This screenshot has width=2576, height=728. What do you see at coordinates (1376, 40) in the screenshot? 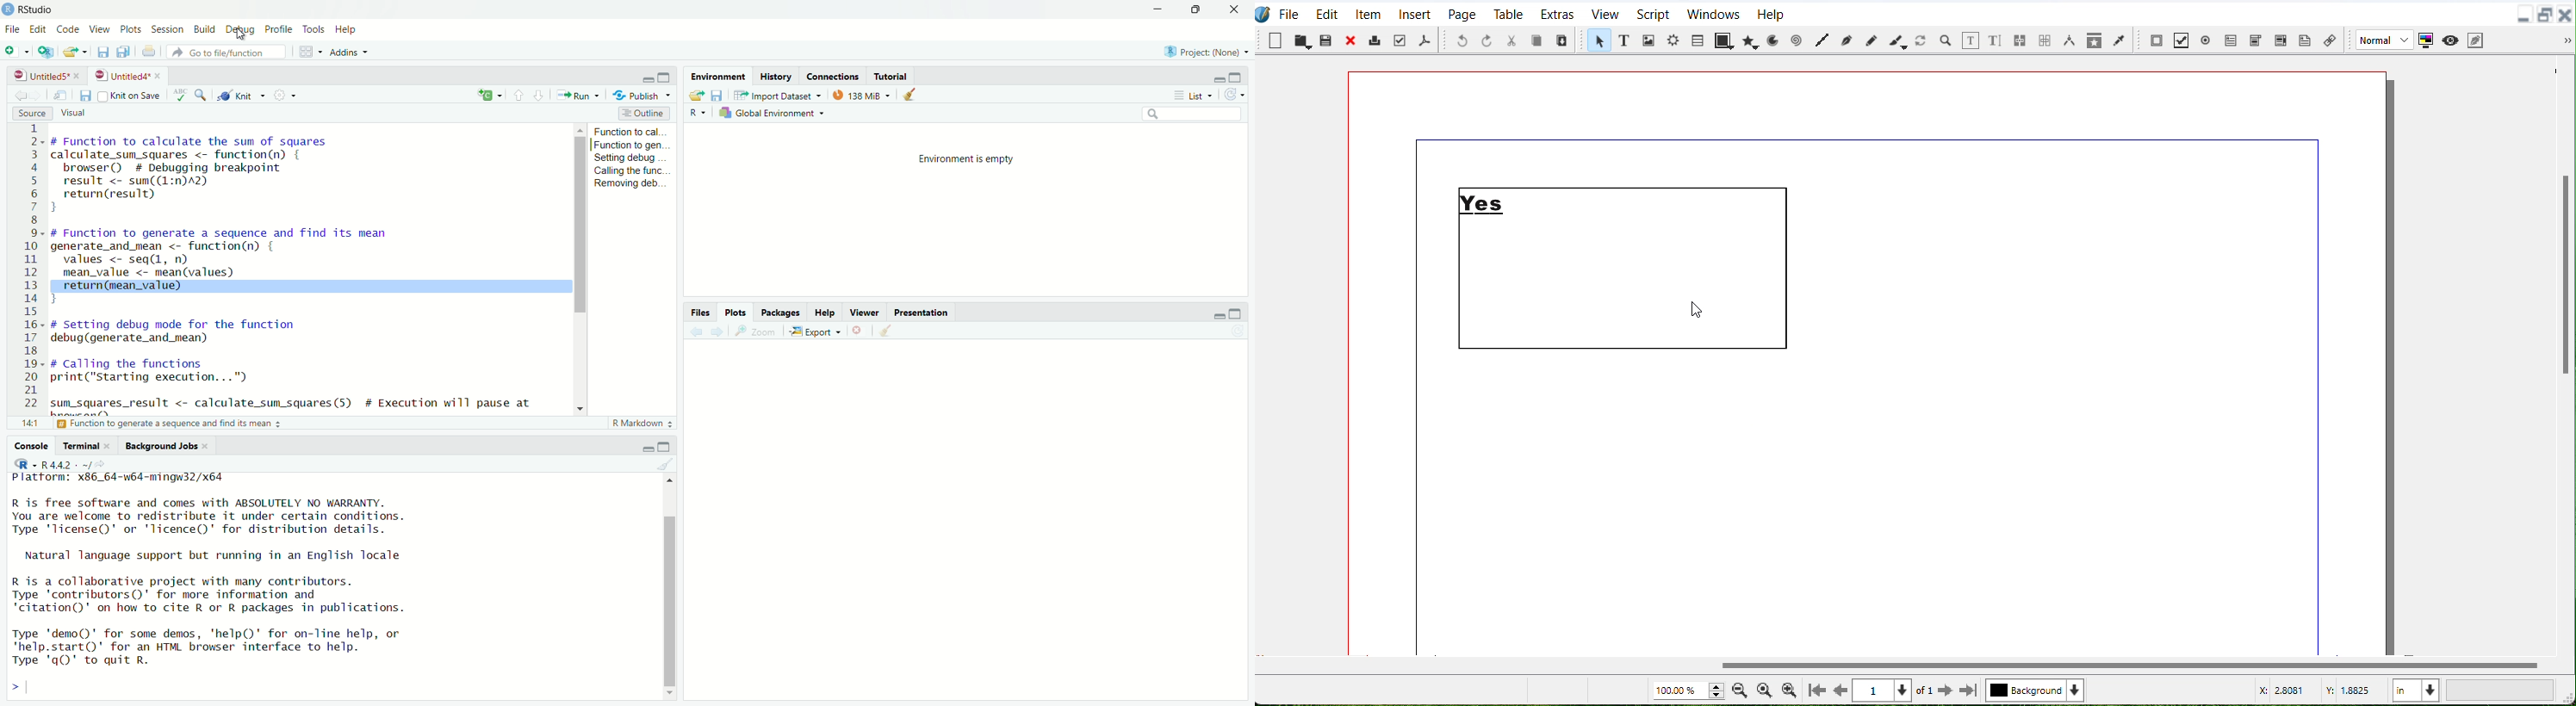
I see `Print` at bounding box center [1376, 40].